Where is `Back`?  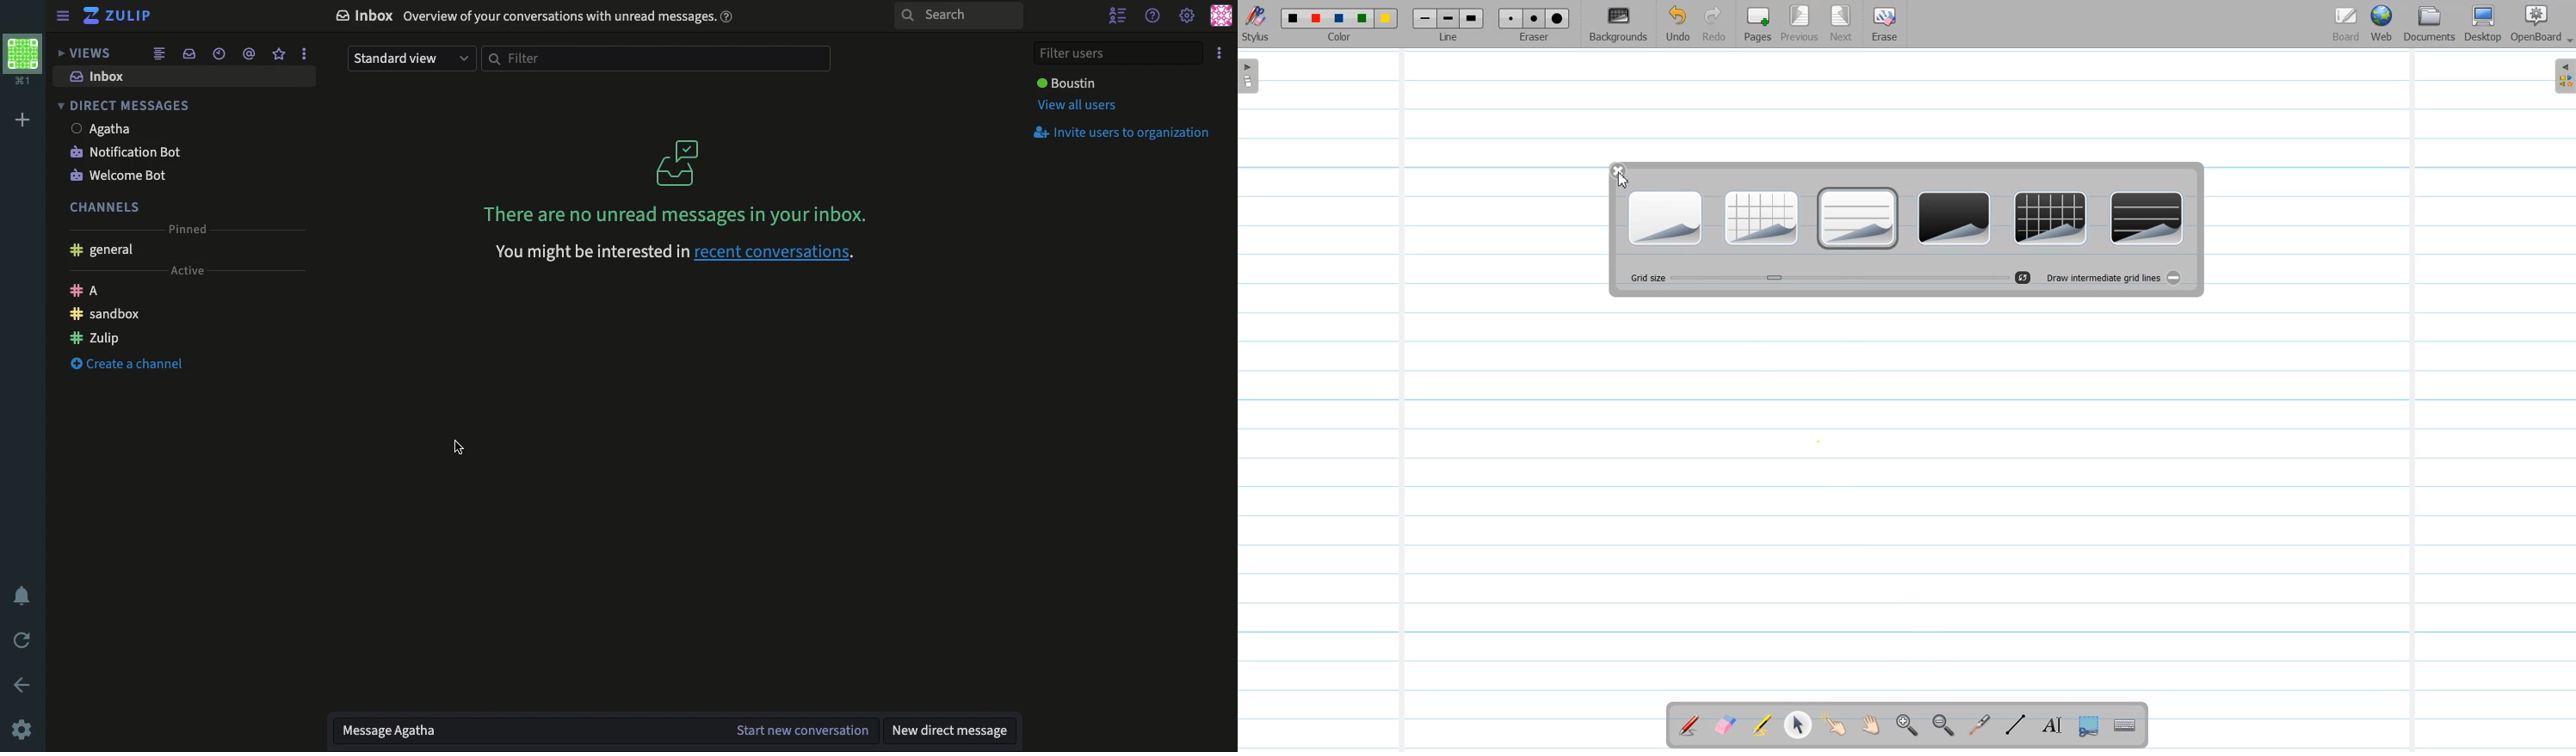
Back is located at coordinates (22, 685).